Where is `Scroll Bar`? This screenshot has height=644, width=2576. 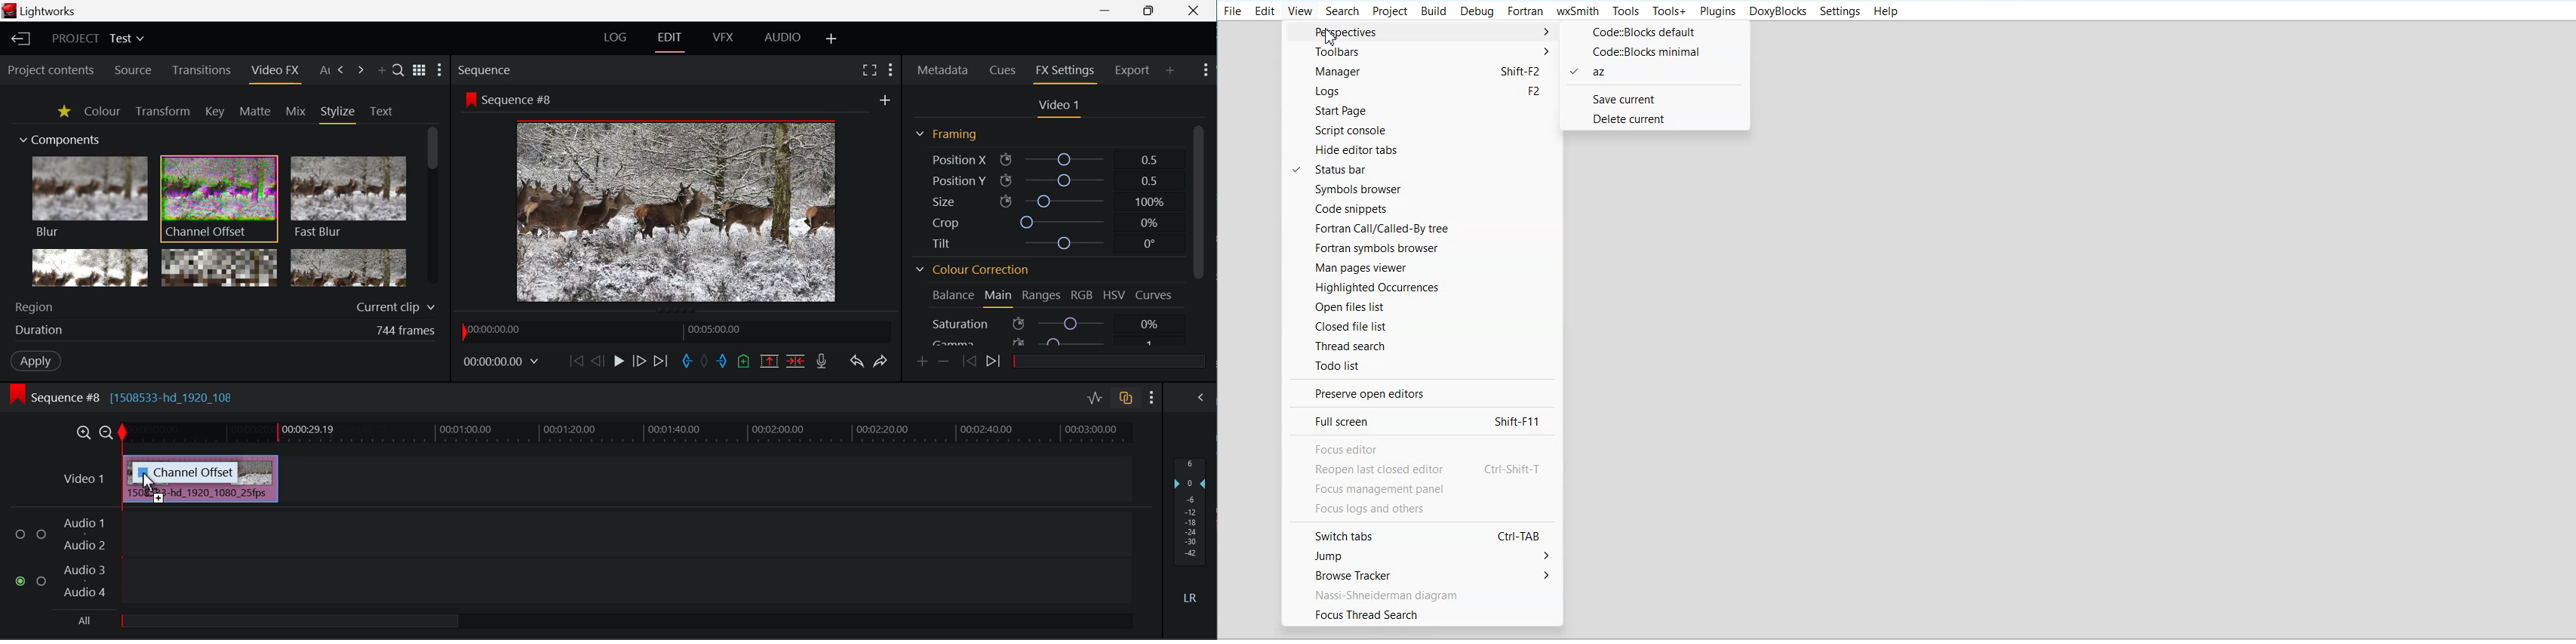 Scroll Bar is located at coordinates (431, 206).